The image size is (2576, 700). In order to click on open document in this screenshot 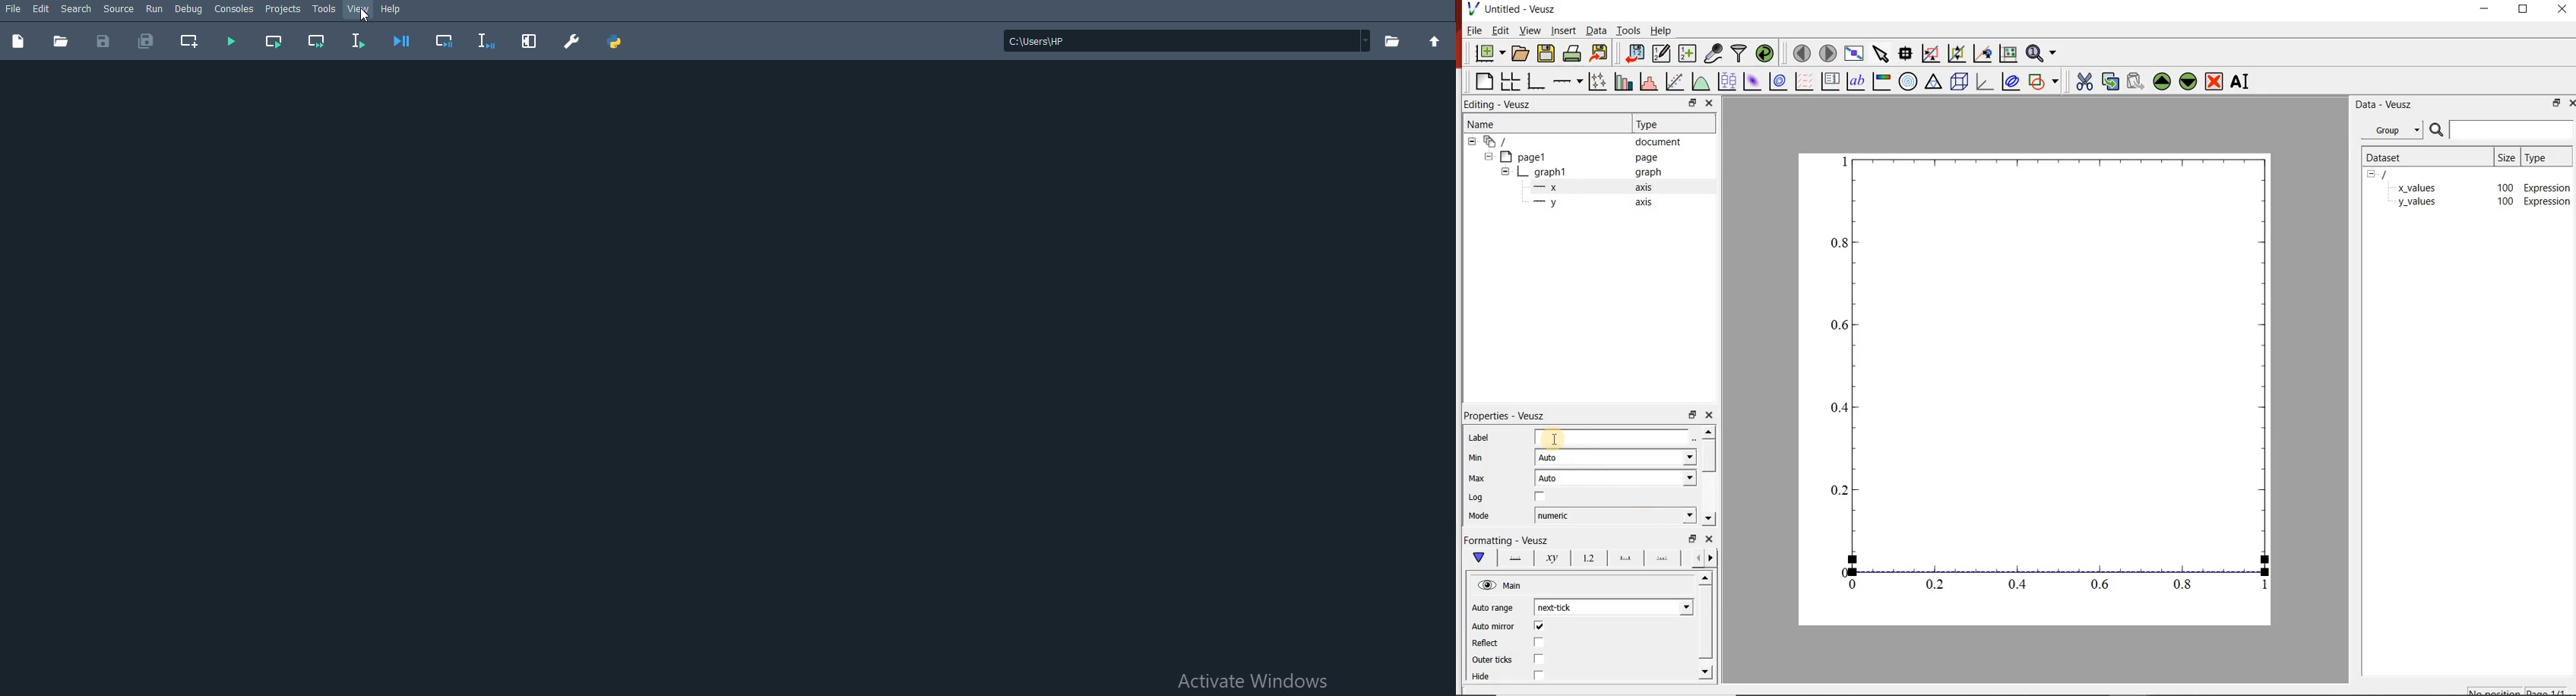, I will do `click(1521, 53)`.